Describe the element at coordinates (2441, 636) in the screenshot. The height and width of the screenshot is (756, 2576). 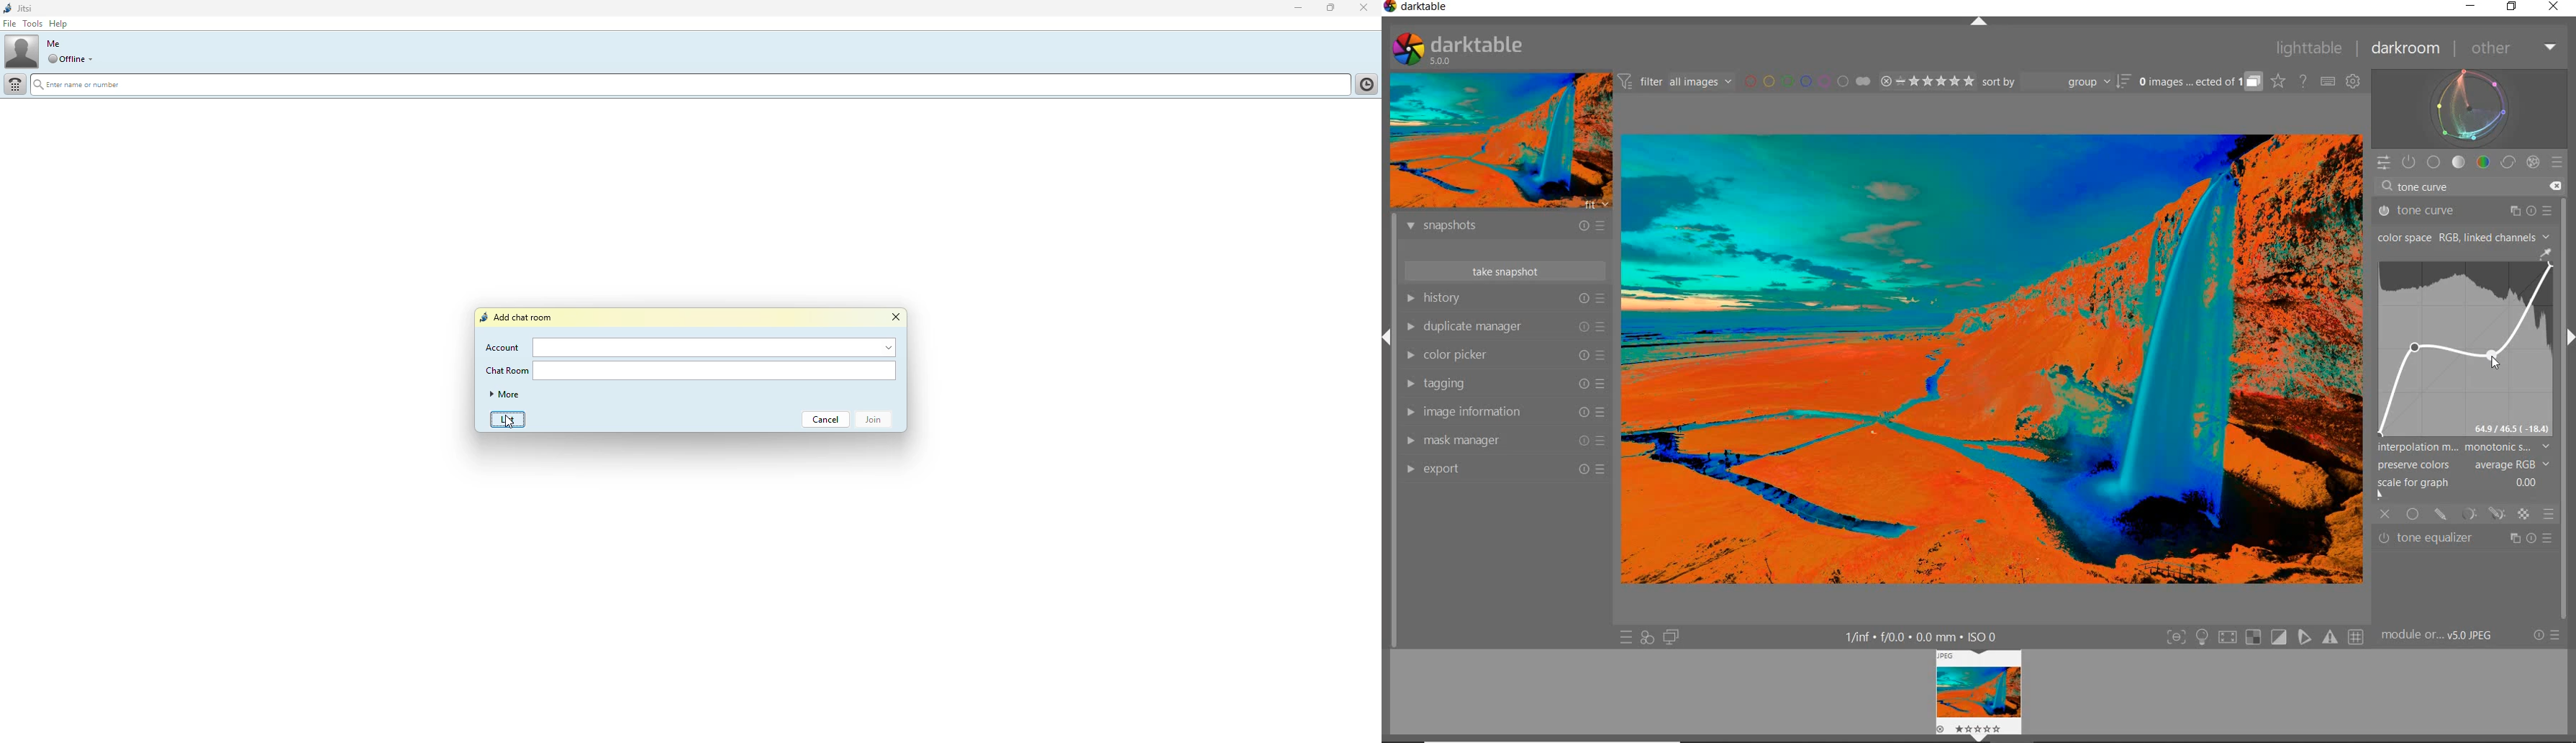
I see `MODULE...v5.0 JPEG` at that location.